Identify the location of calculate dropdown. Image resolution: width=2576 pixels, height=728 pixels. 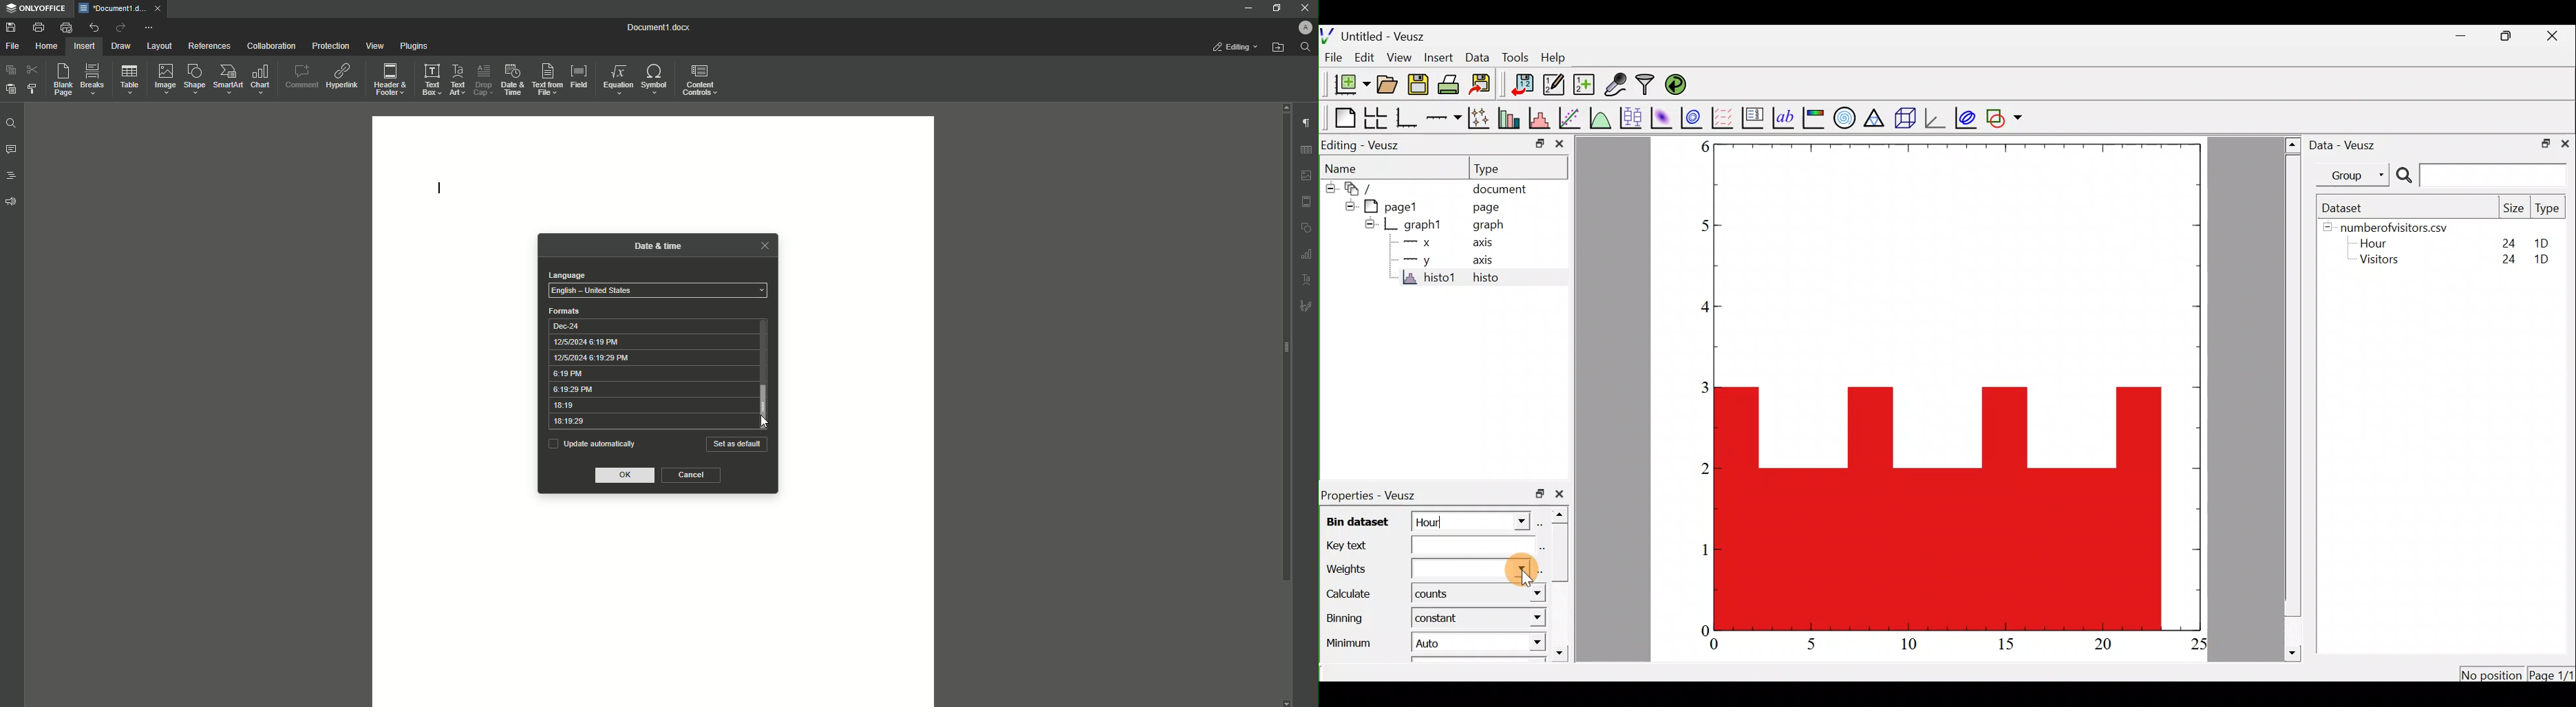
(1526, 593).